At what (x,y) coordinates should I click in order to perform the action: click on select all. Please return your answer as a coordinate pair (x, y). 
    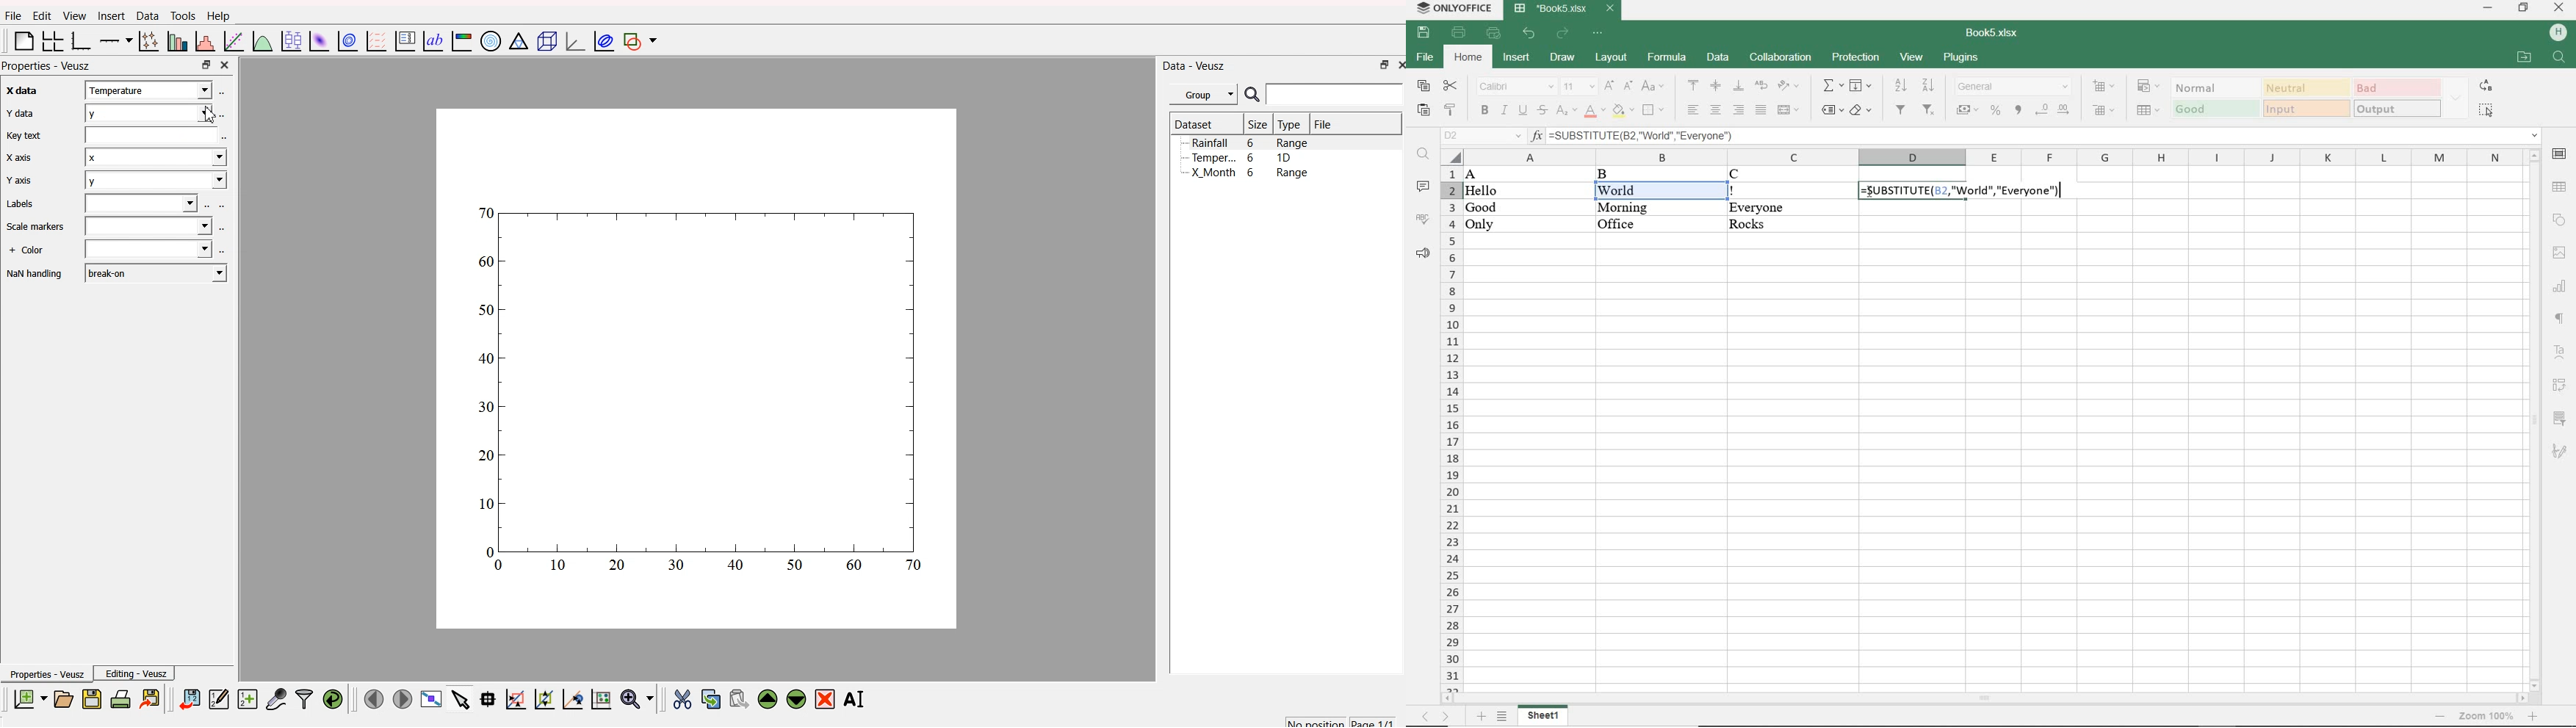
    Looking at the image, I should click on (2485, 111).